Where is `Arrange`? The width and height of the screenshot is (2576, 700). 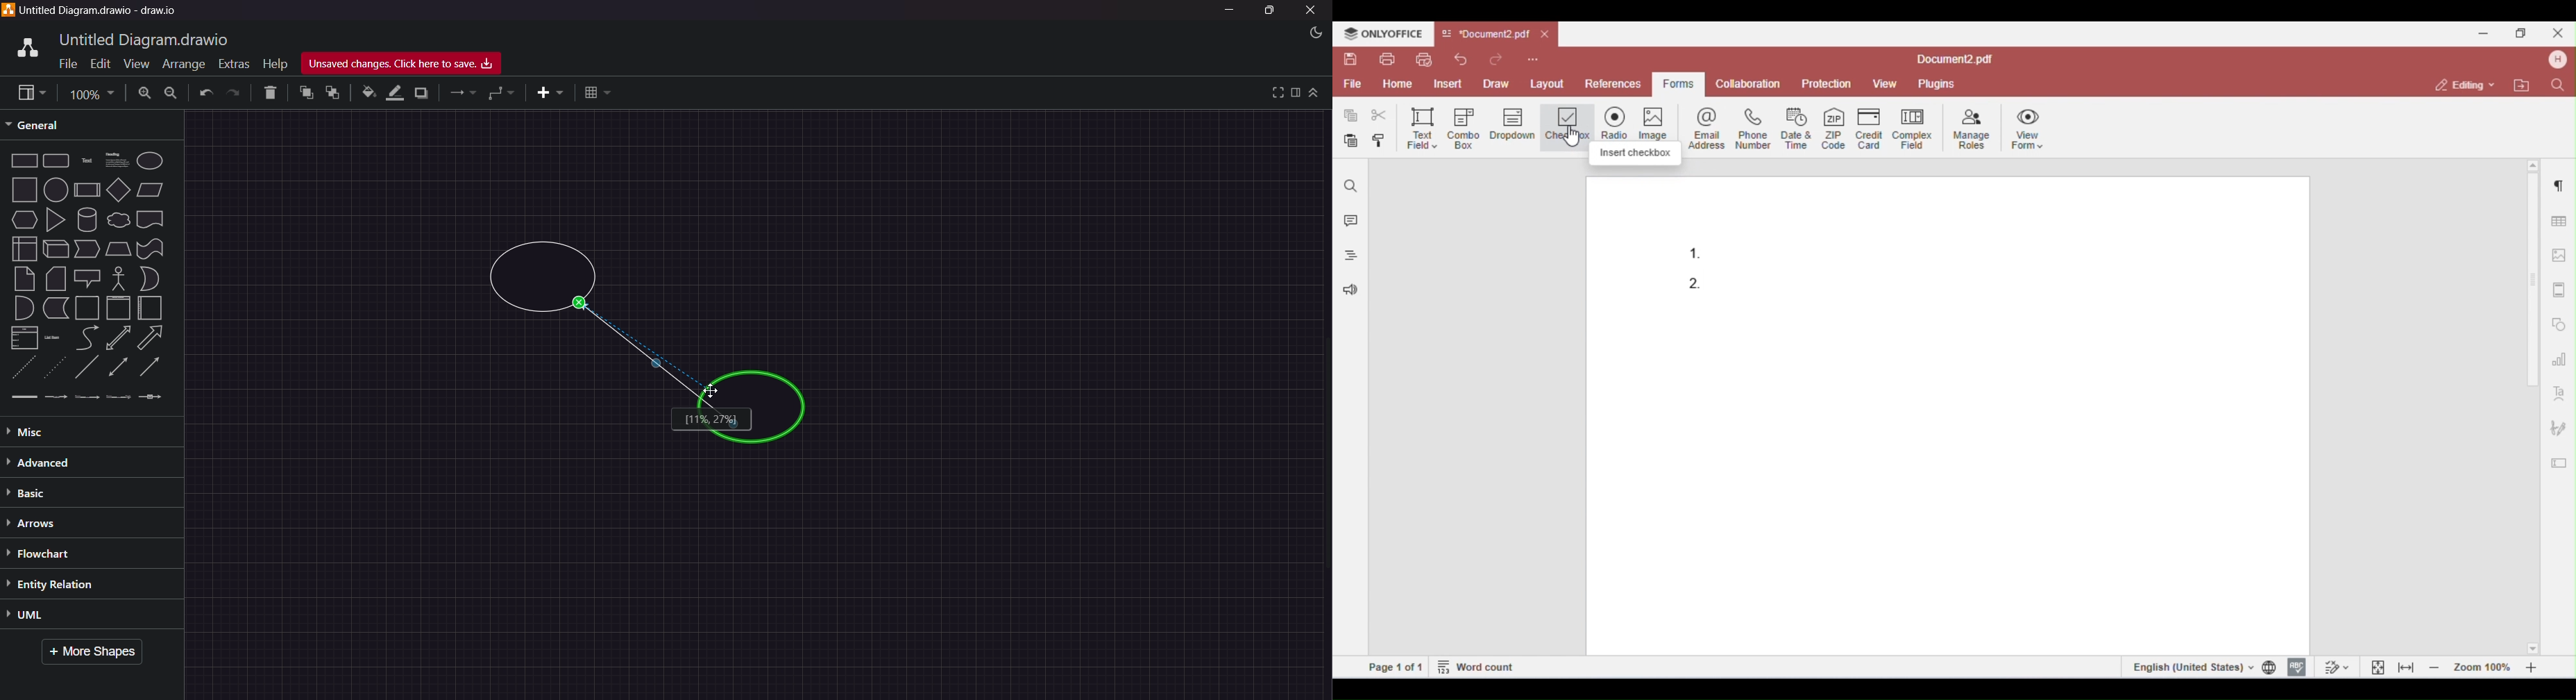
Arrange is located at coordinates (180, 65).